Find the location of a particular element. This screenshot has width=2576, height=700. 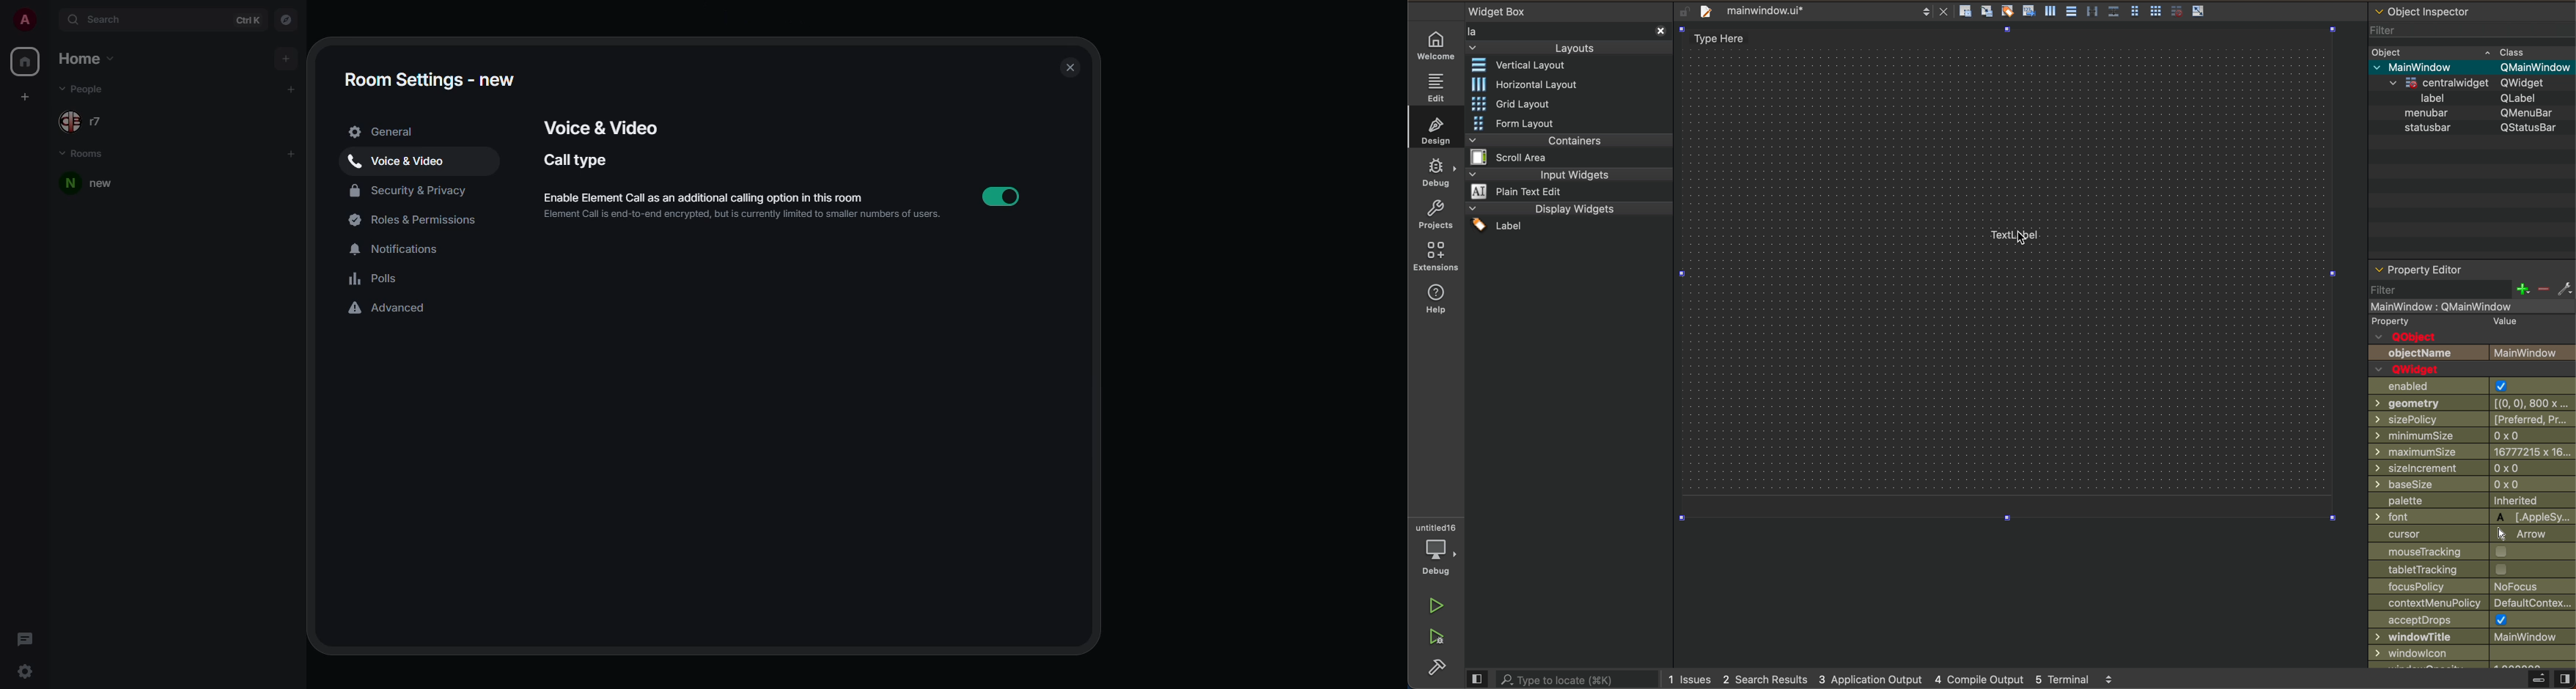

property is located at coordinates (2470, 323).